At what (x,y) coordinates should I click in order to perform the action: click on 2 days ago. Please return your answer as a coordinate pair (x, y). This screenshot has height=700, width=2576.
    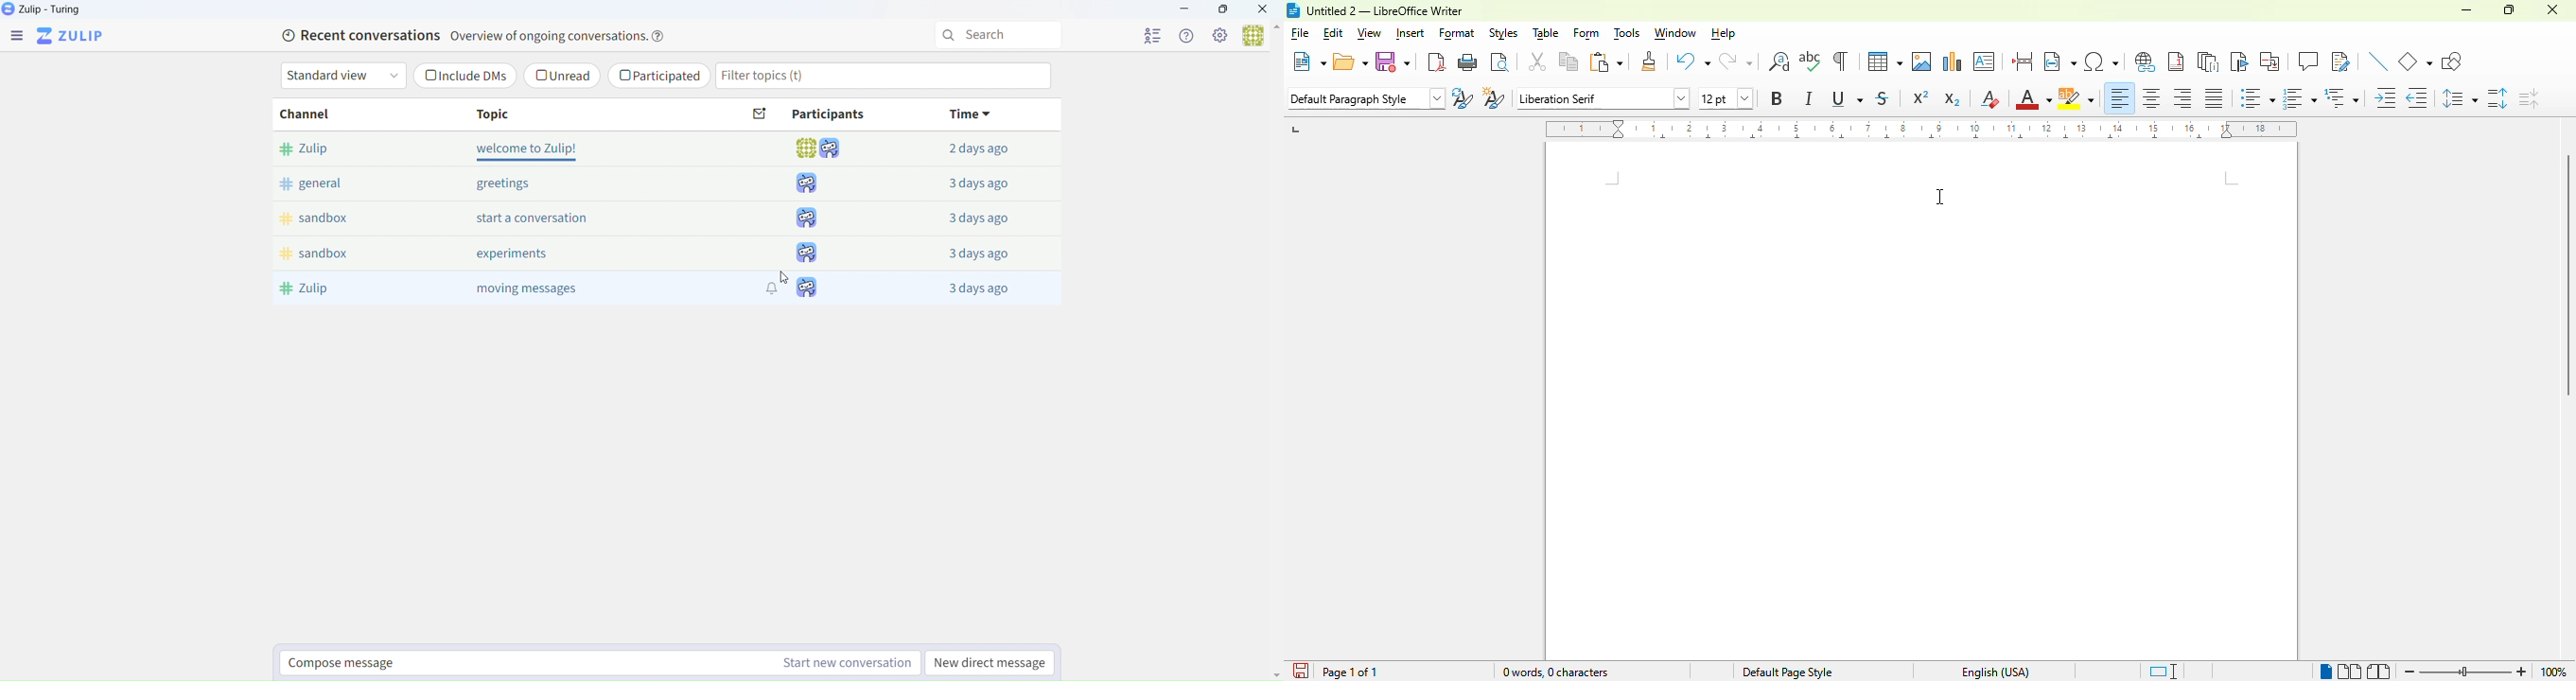
    Looking at the image, I should click on (982, 150).